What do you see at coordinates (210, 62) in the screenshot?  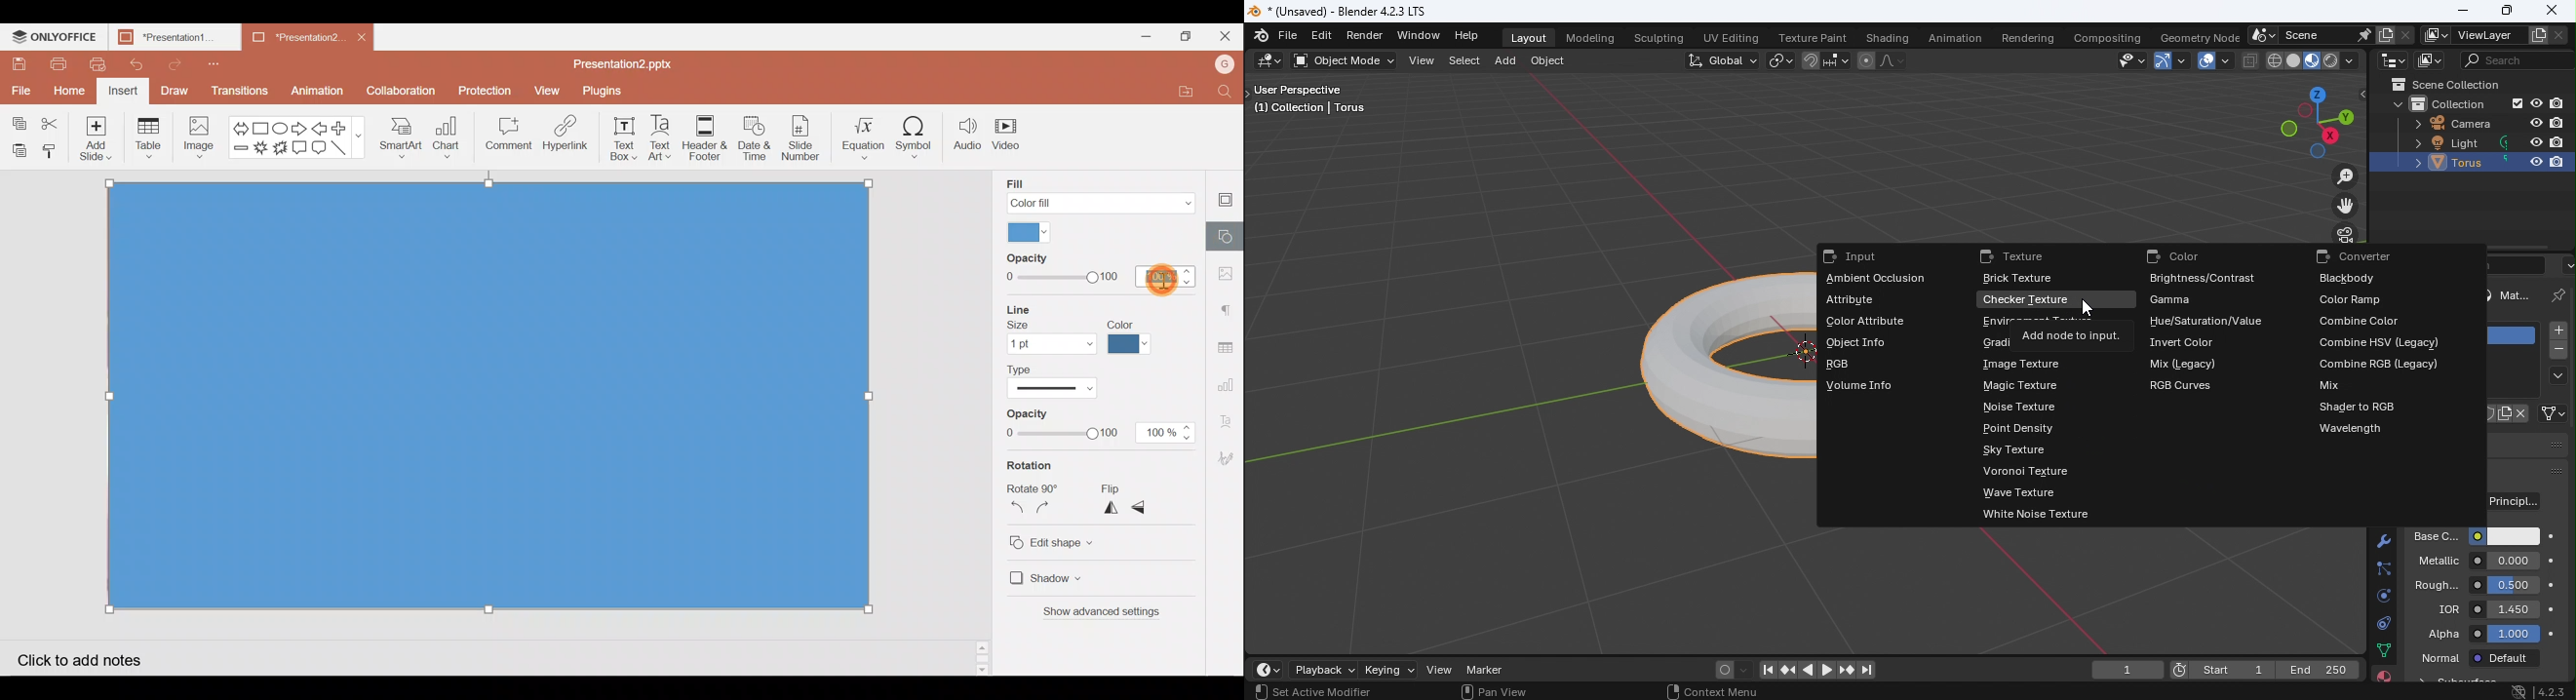 I see `Customize quick access toolbar` at bounding box center [210, 62].